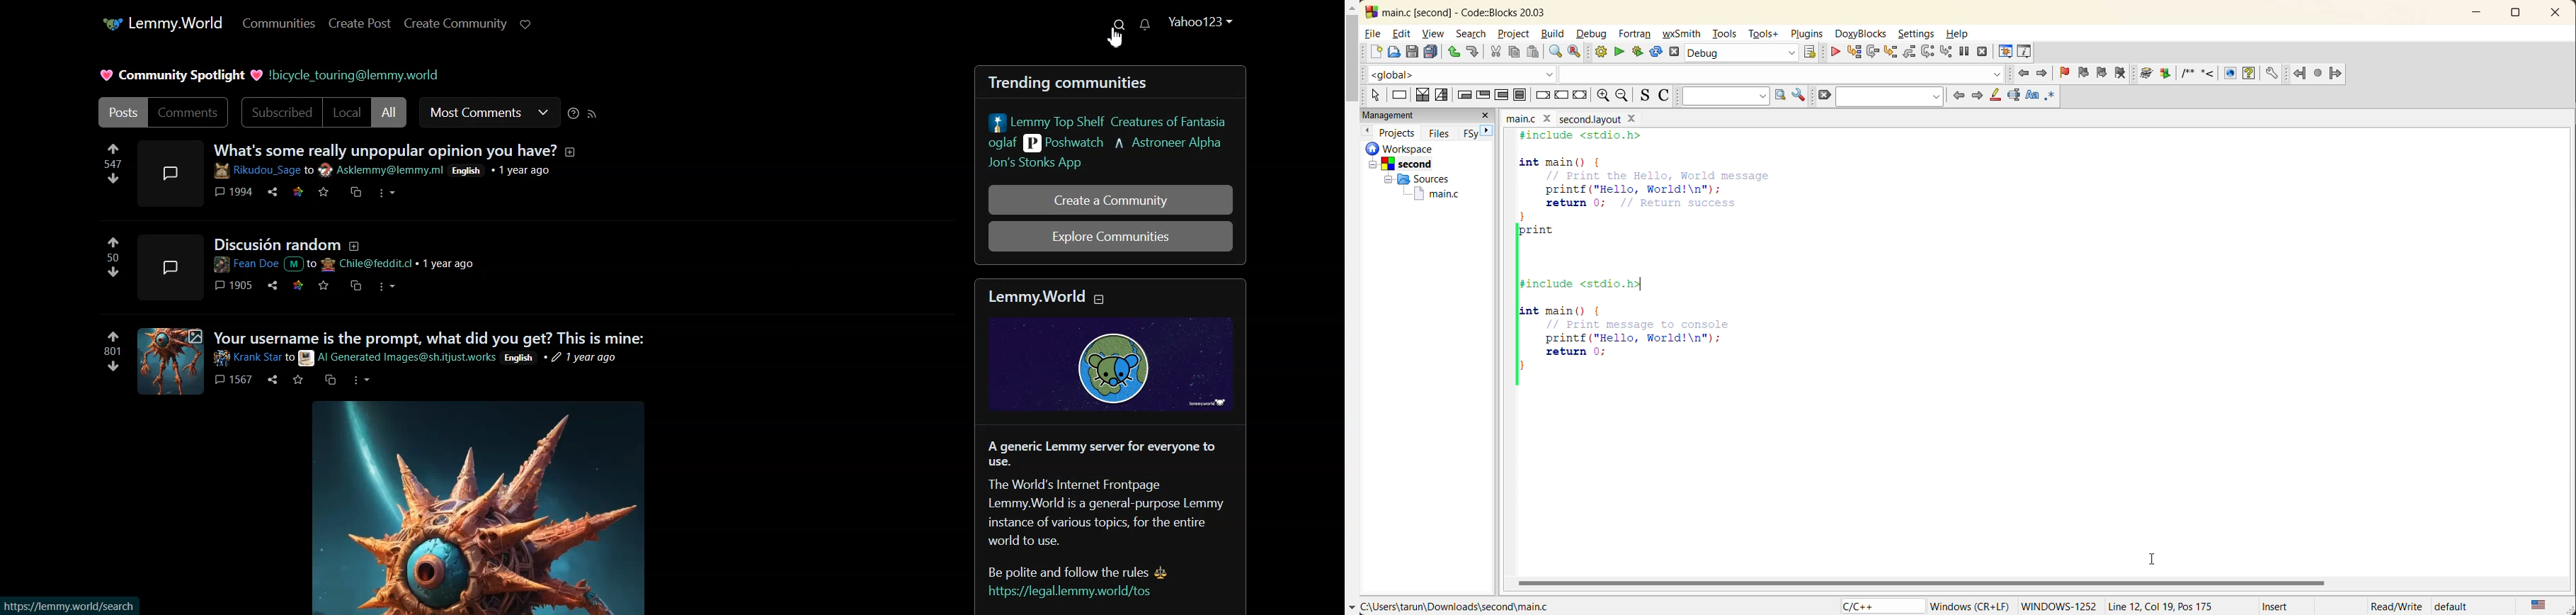 Image resolution: width=2576 pixels, height=616 pixels. What do you see at coordinates (1875, 606) in the screenshot?
I see `language` at bounding box center [1875, 606].